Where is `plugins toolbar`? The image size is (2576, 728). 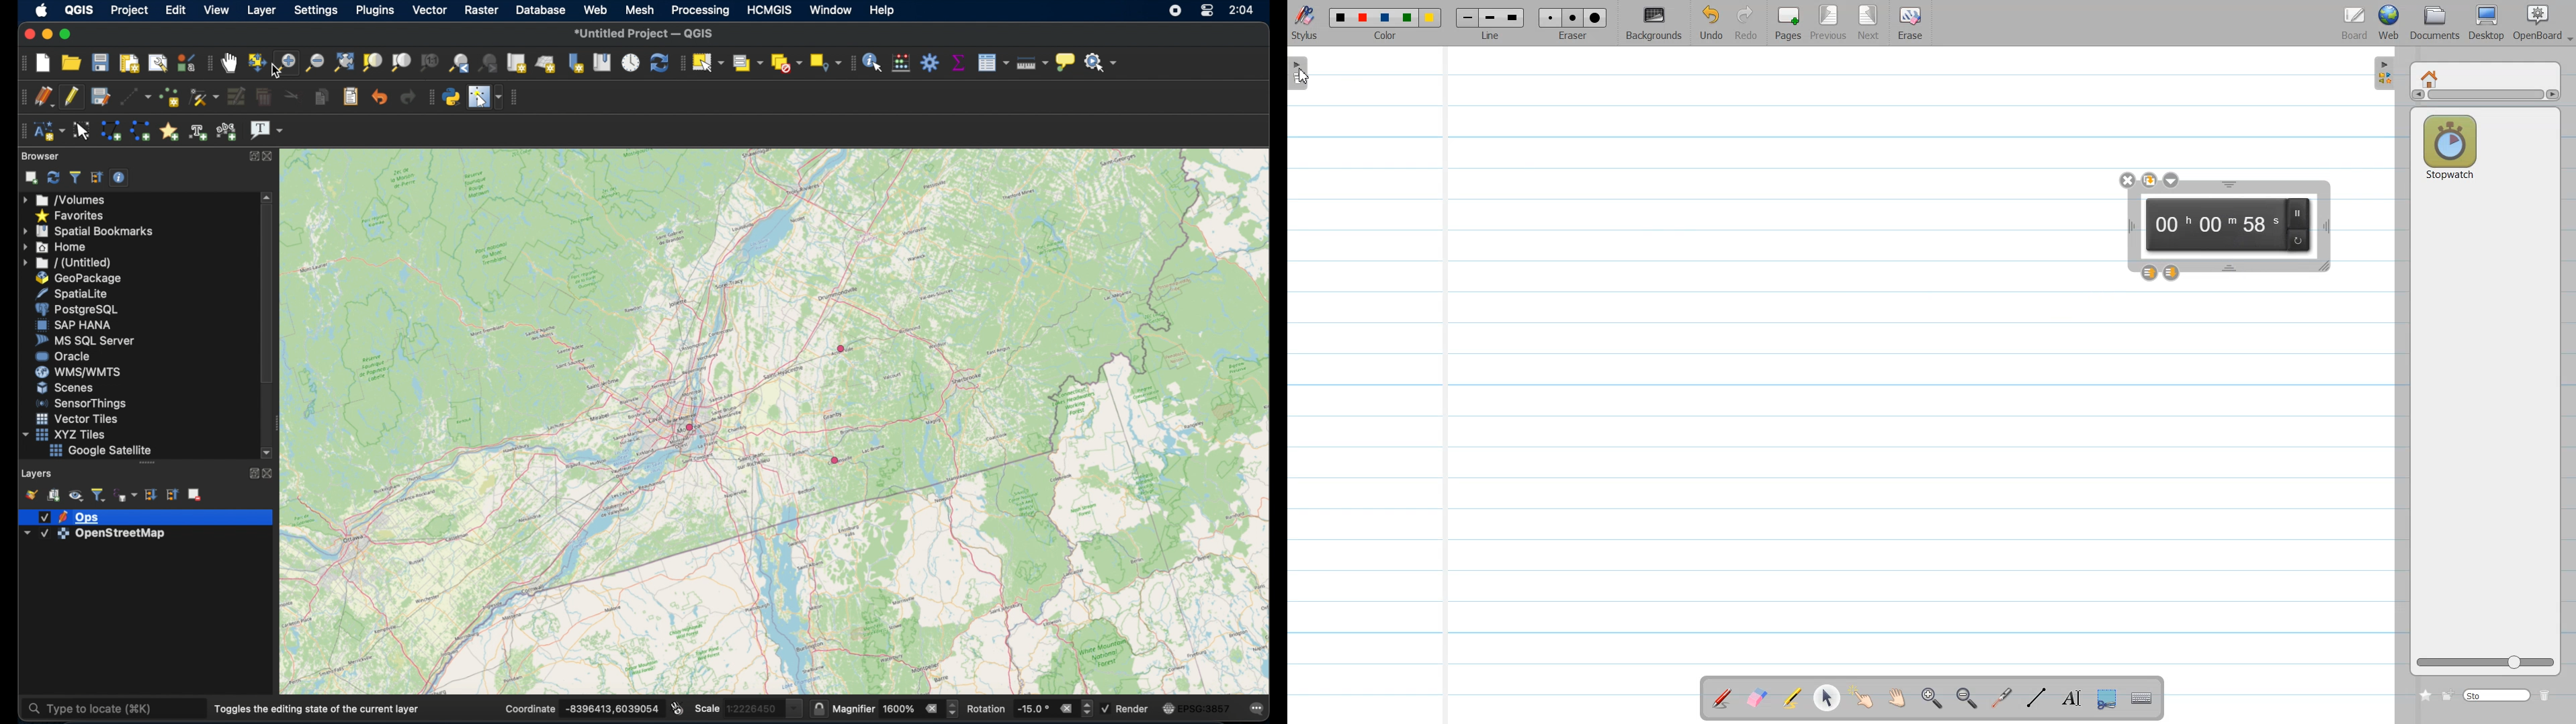 plugins toolbar is located at coordinates (428, 97).